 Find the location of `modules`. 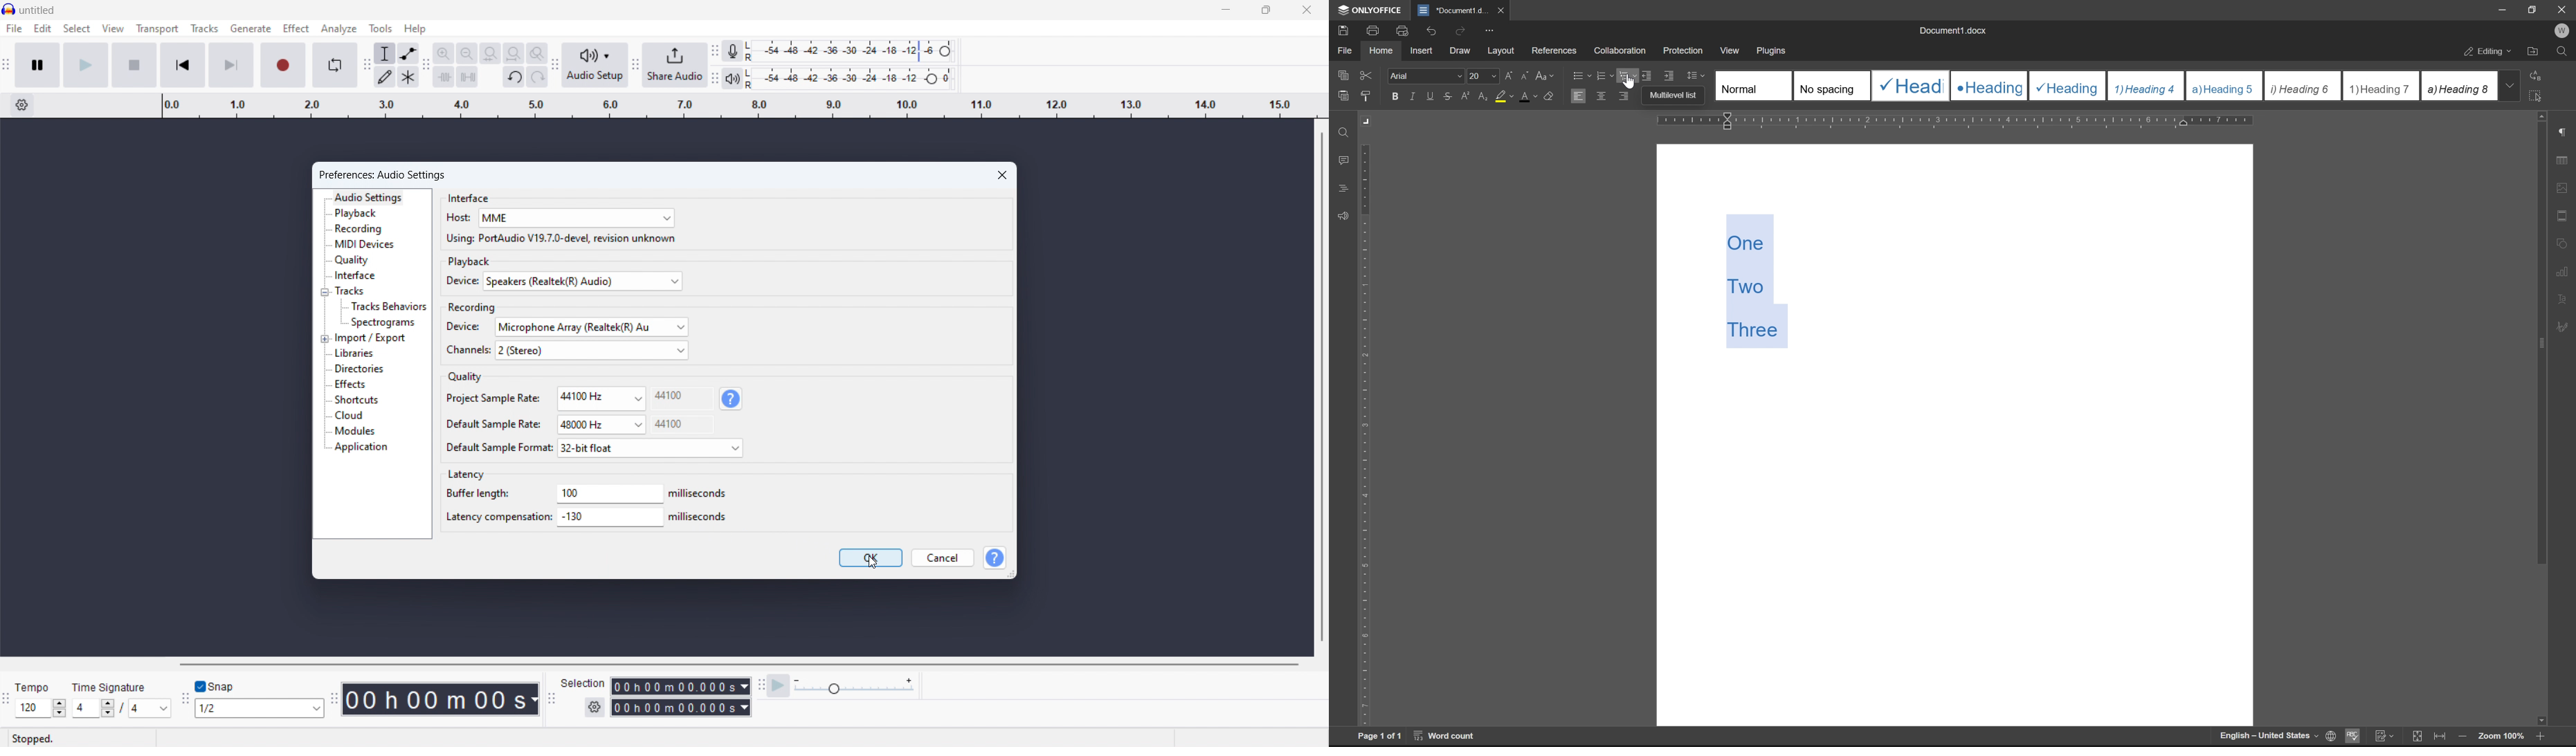

modules is located at coordinates (355, 432).